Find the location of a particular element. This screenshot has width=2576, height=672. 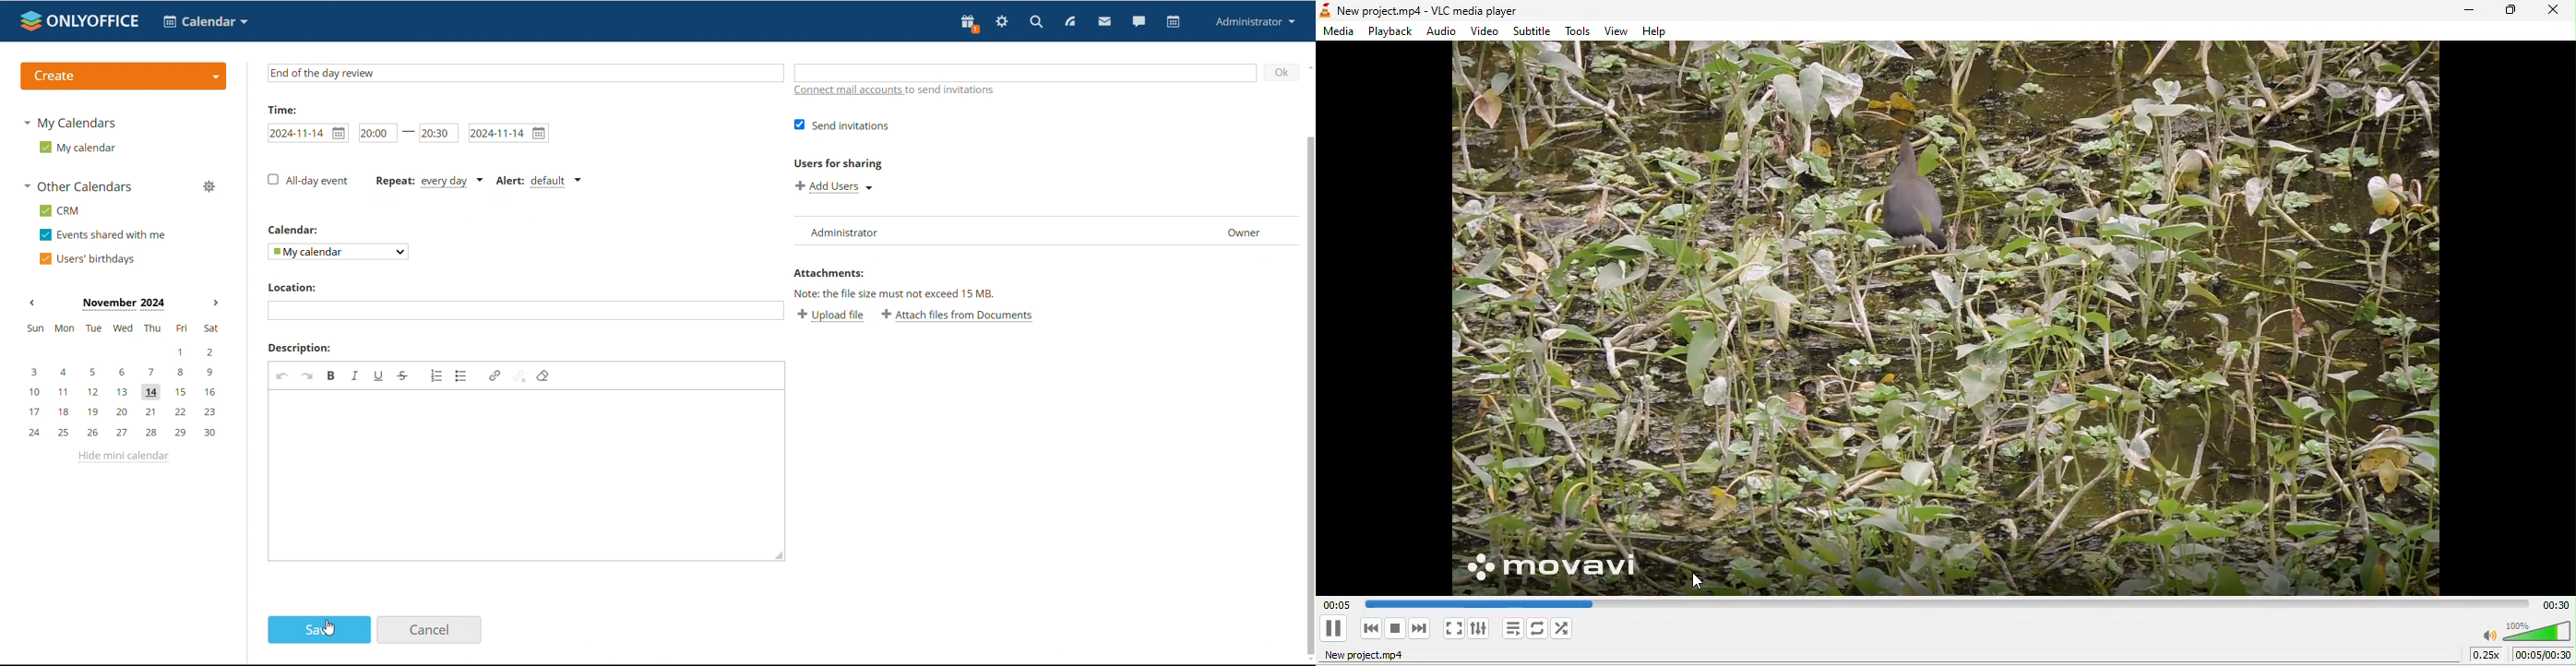

Event end time set is located at coordinates (439, 133).